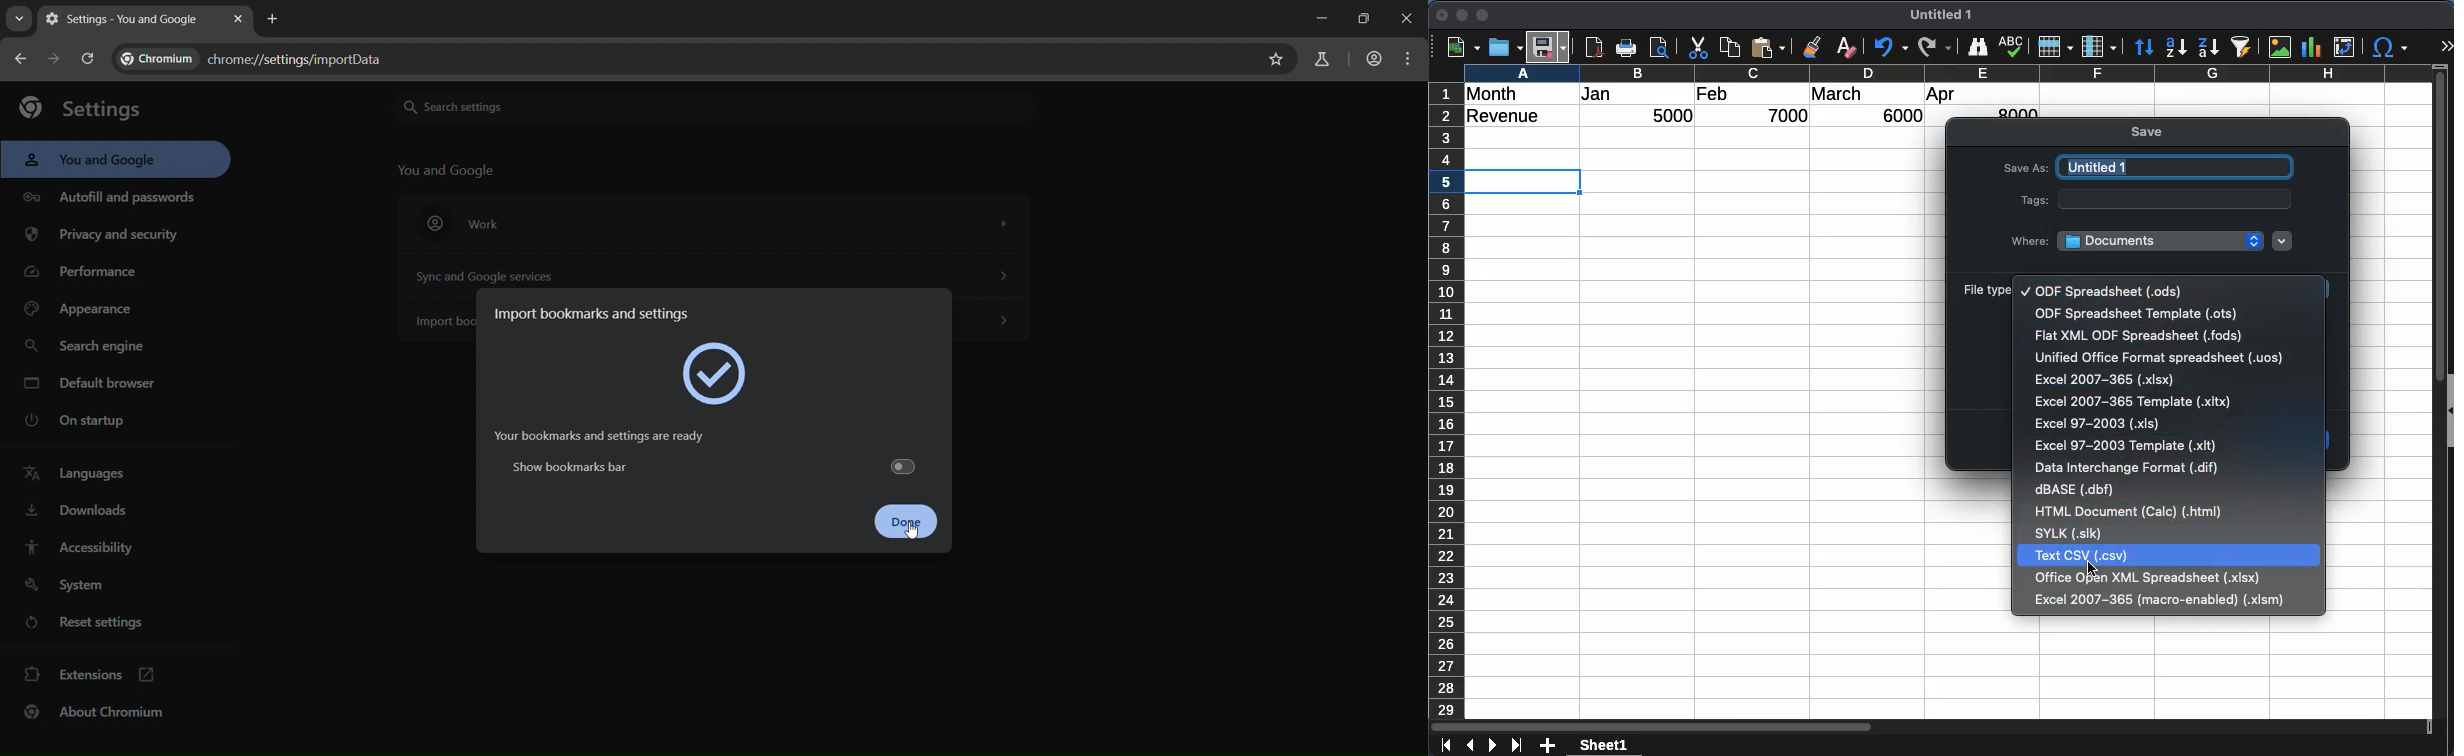 Image resolution: width=2464 pixels, height=756 pixels. I want to click on pivot table, so click(2343, 48).